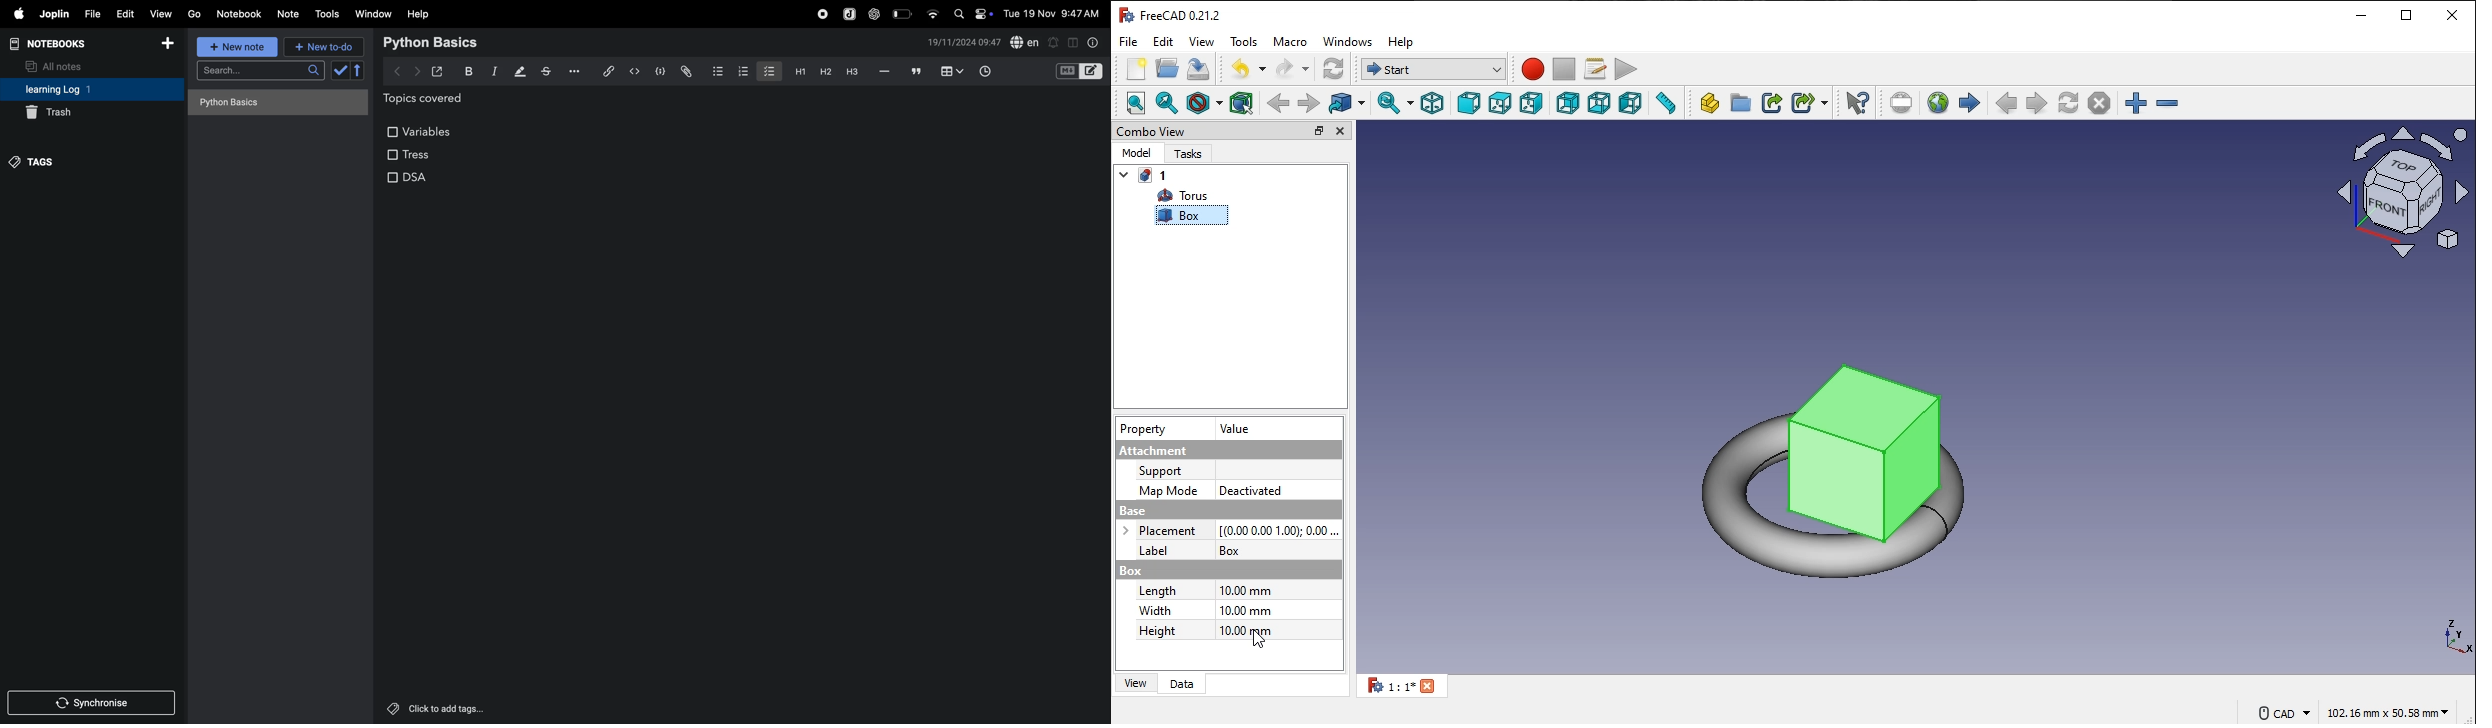 Image resolution: width=2492 pixels, height=728 pixels. What do you see at coordinates (59, 65) in the screenshot?
I see `all notes` at bounding box center [59, 65].